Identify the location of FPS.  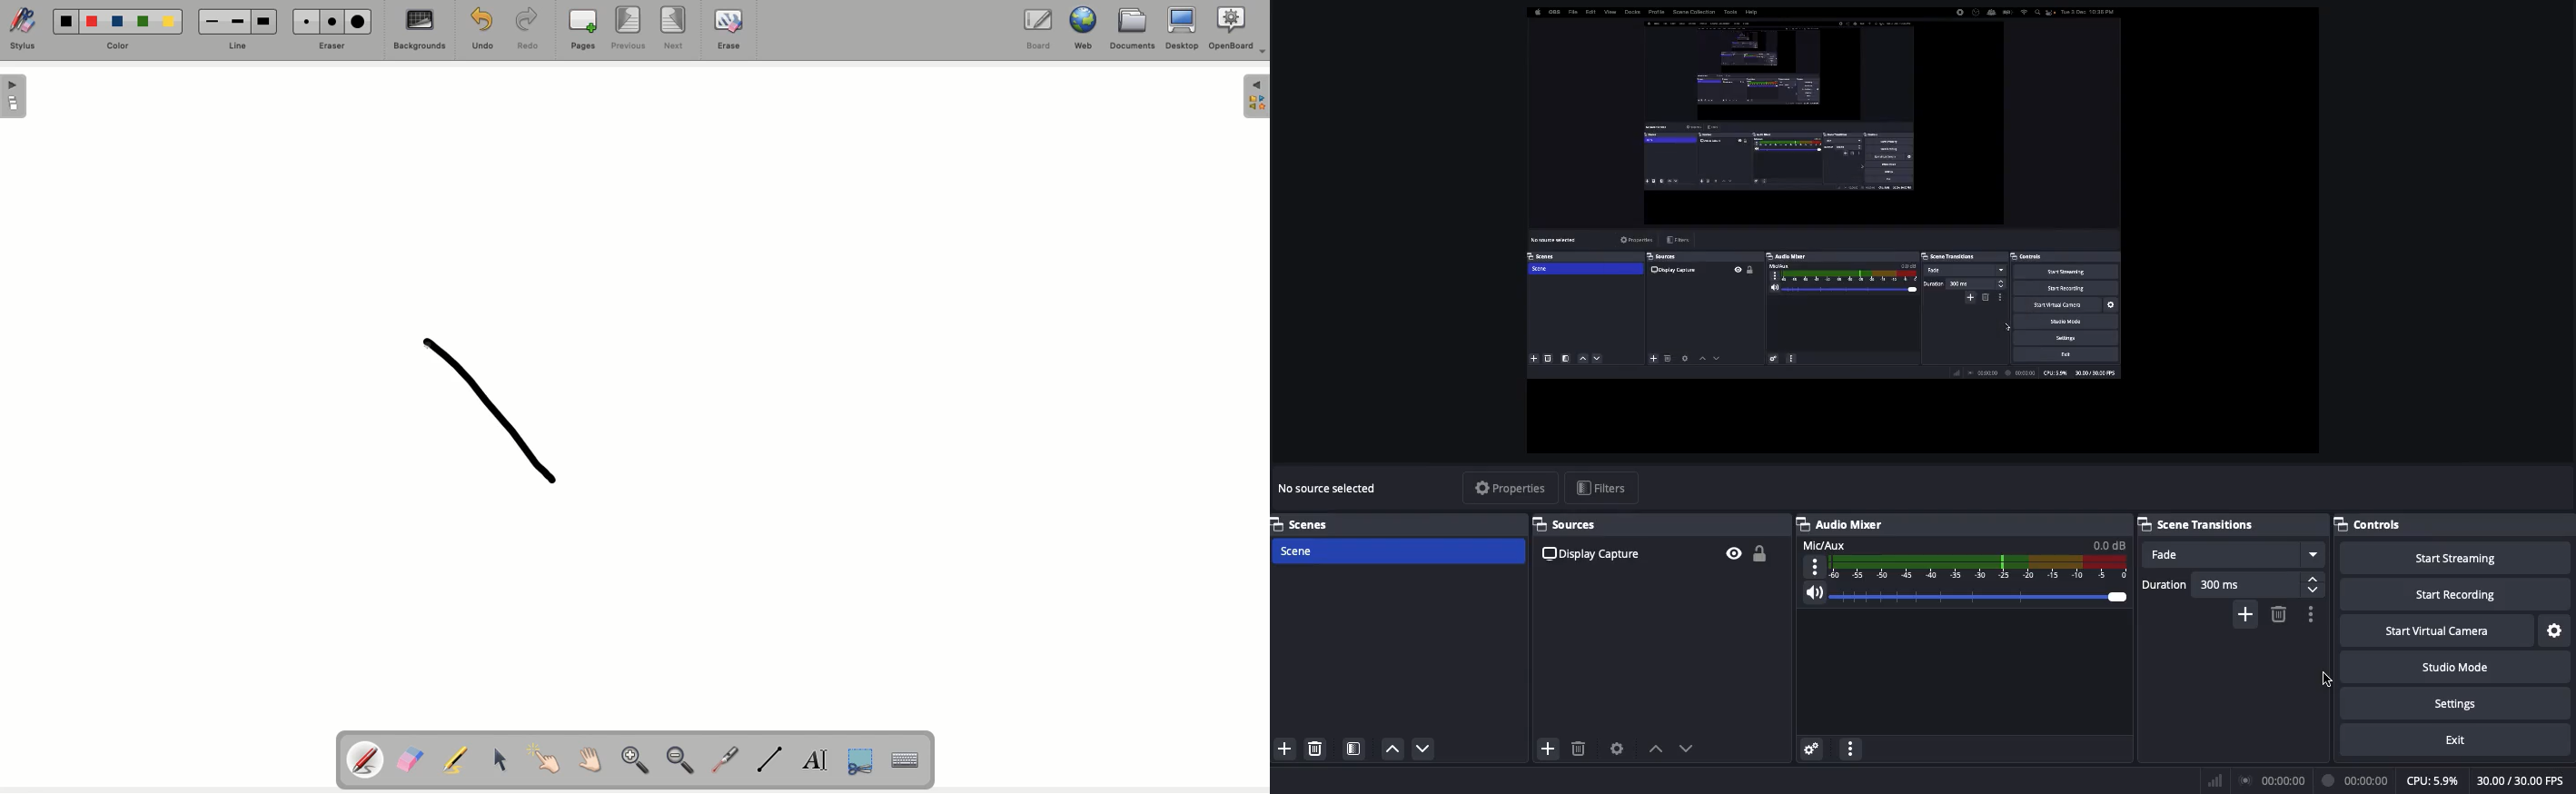
(2523, 781).